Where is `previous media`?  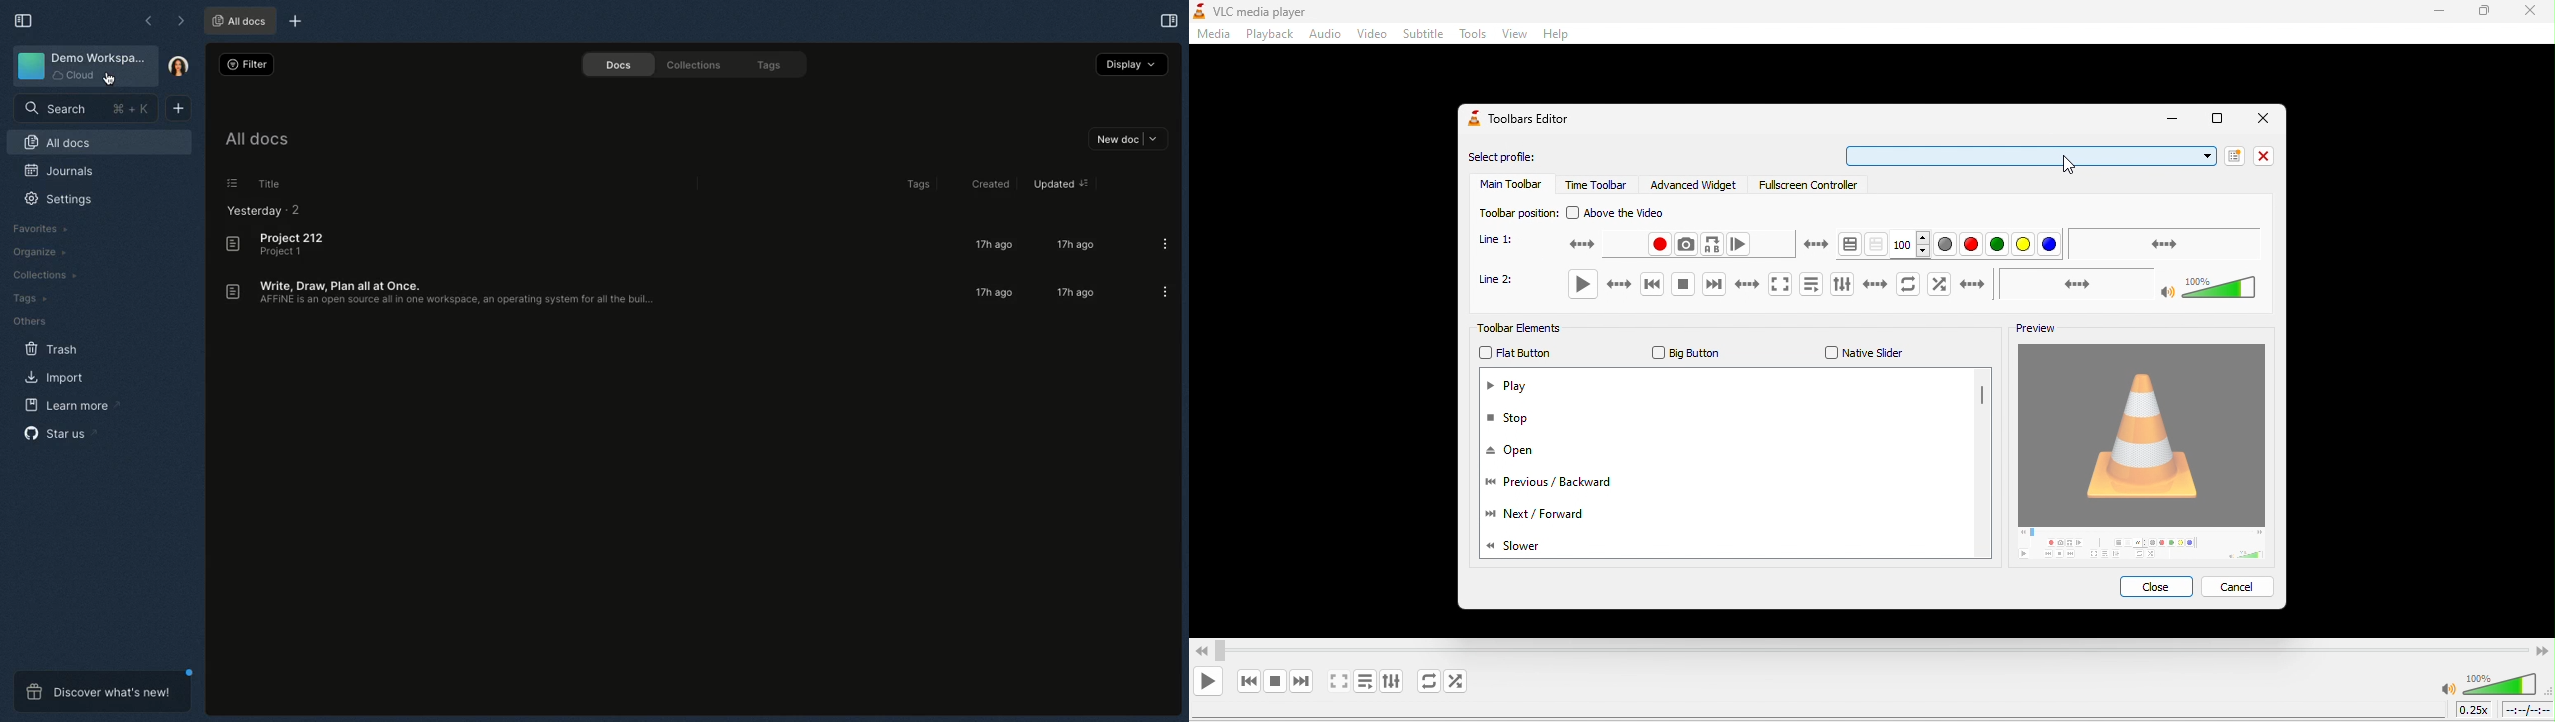
previous media is located at coordinates (1247, 681).